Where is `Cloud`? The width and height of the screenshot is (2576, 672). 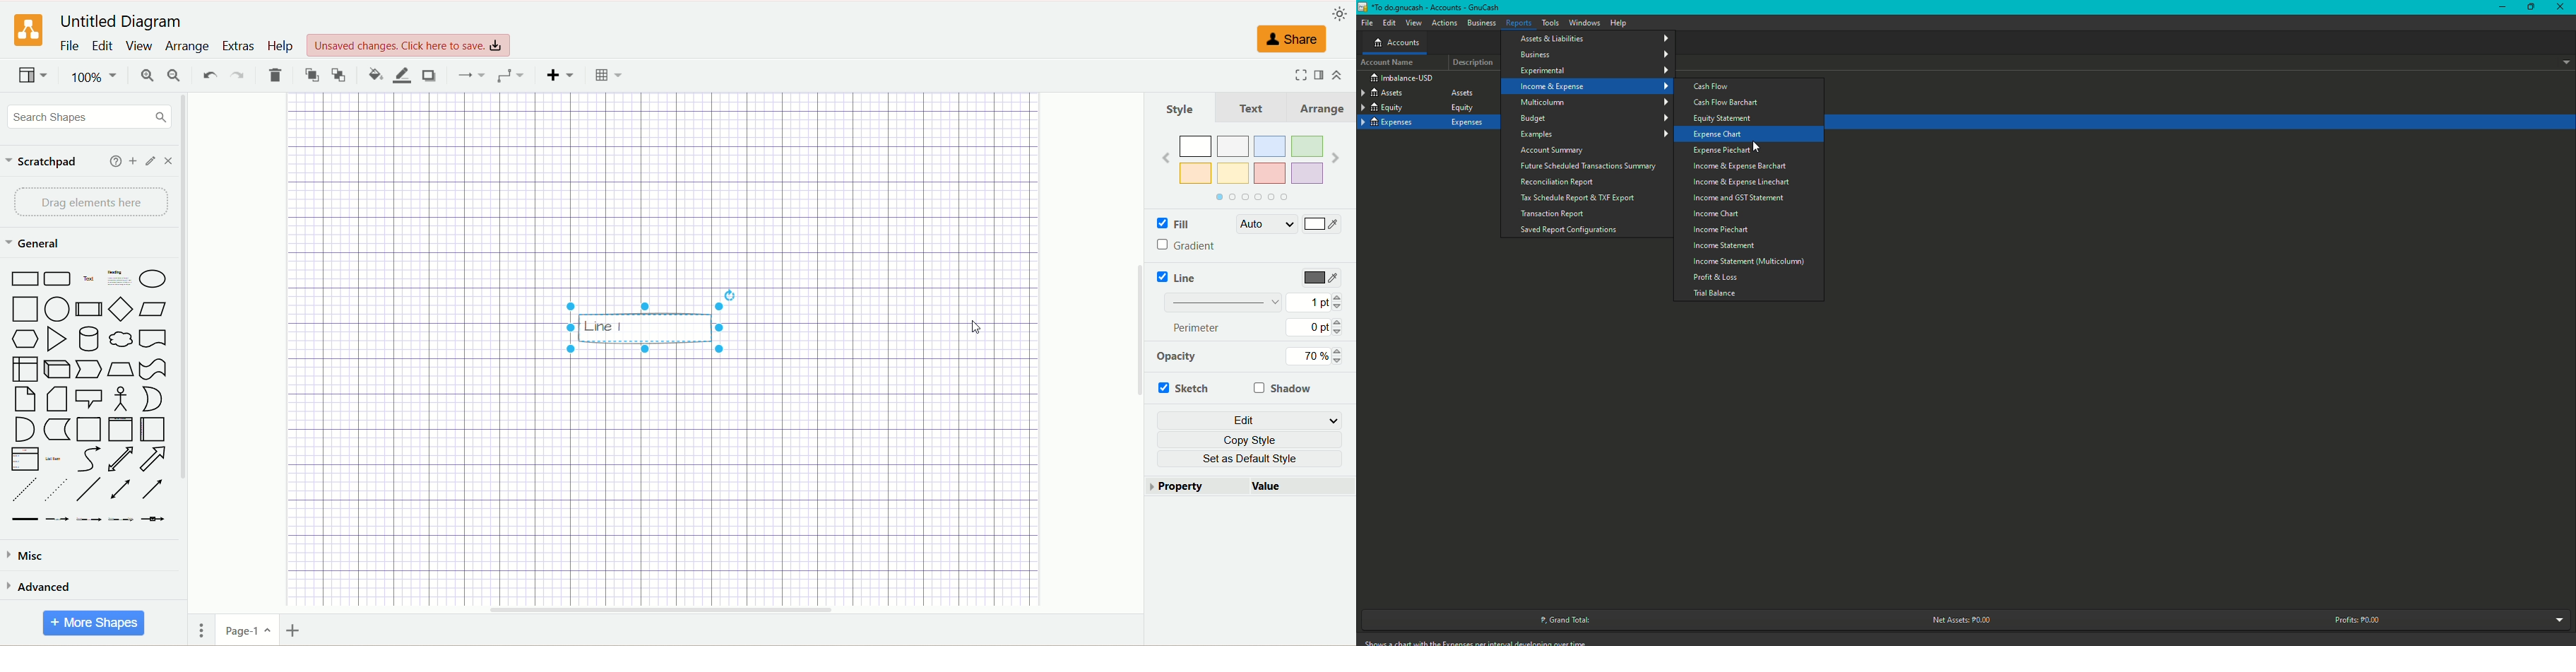 Cloud is located at coordinates (121, 337).